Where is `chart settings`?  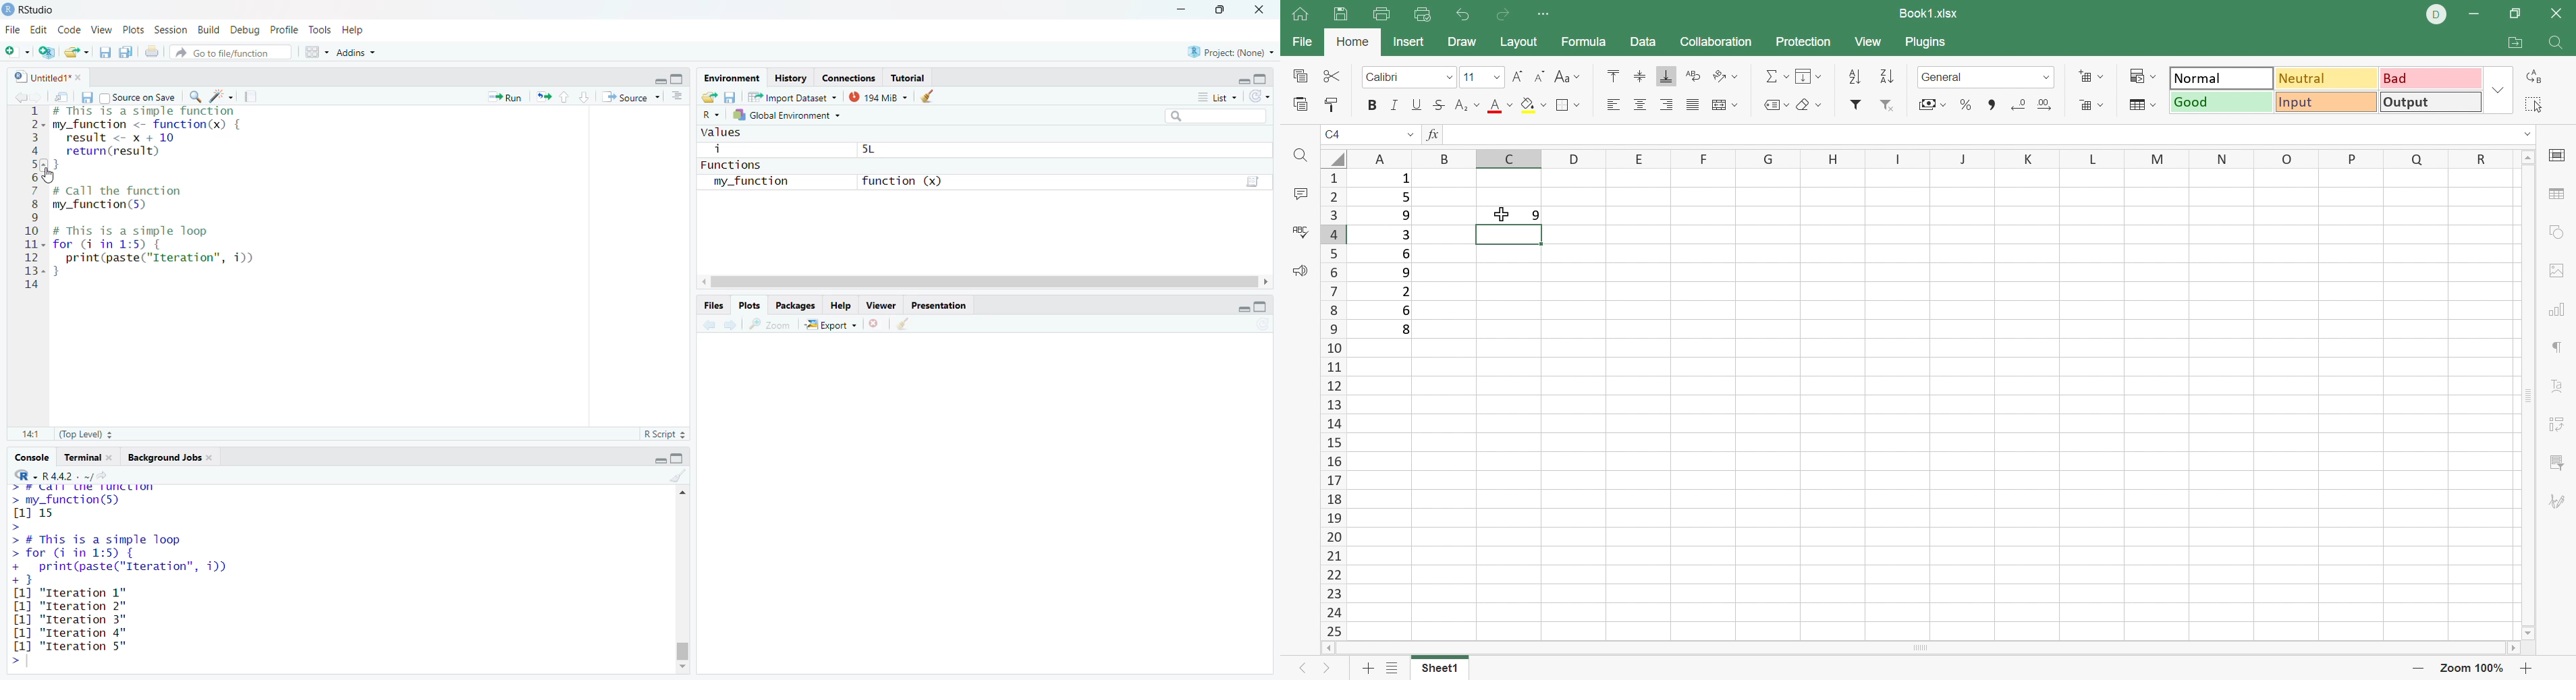 chart settings is located at coordinates (2559, 310).